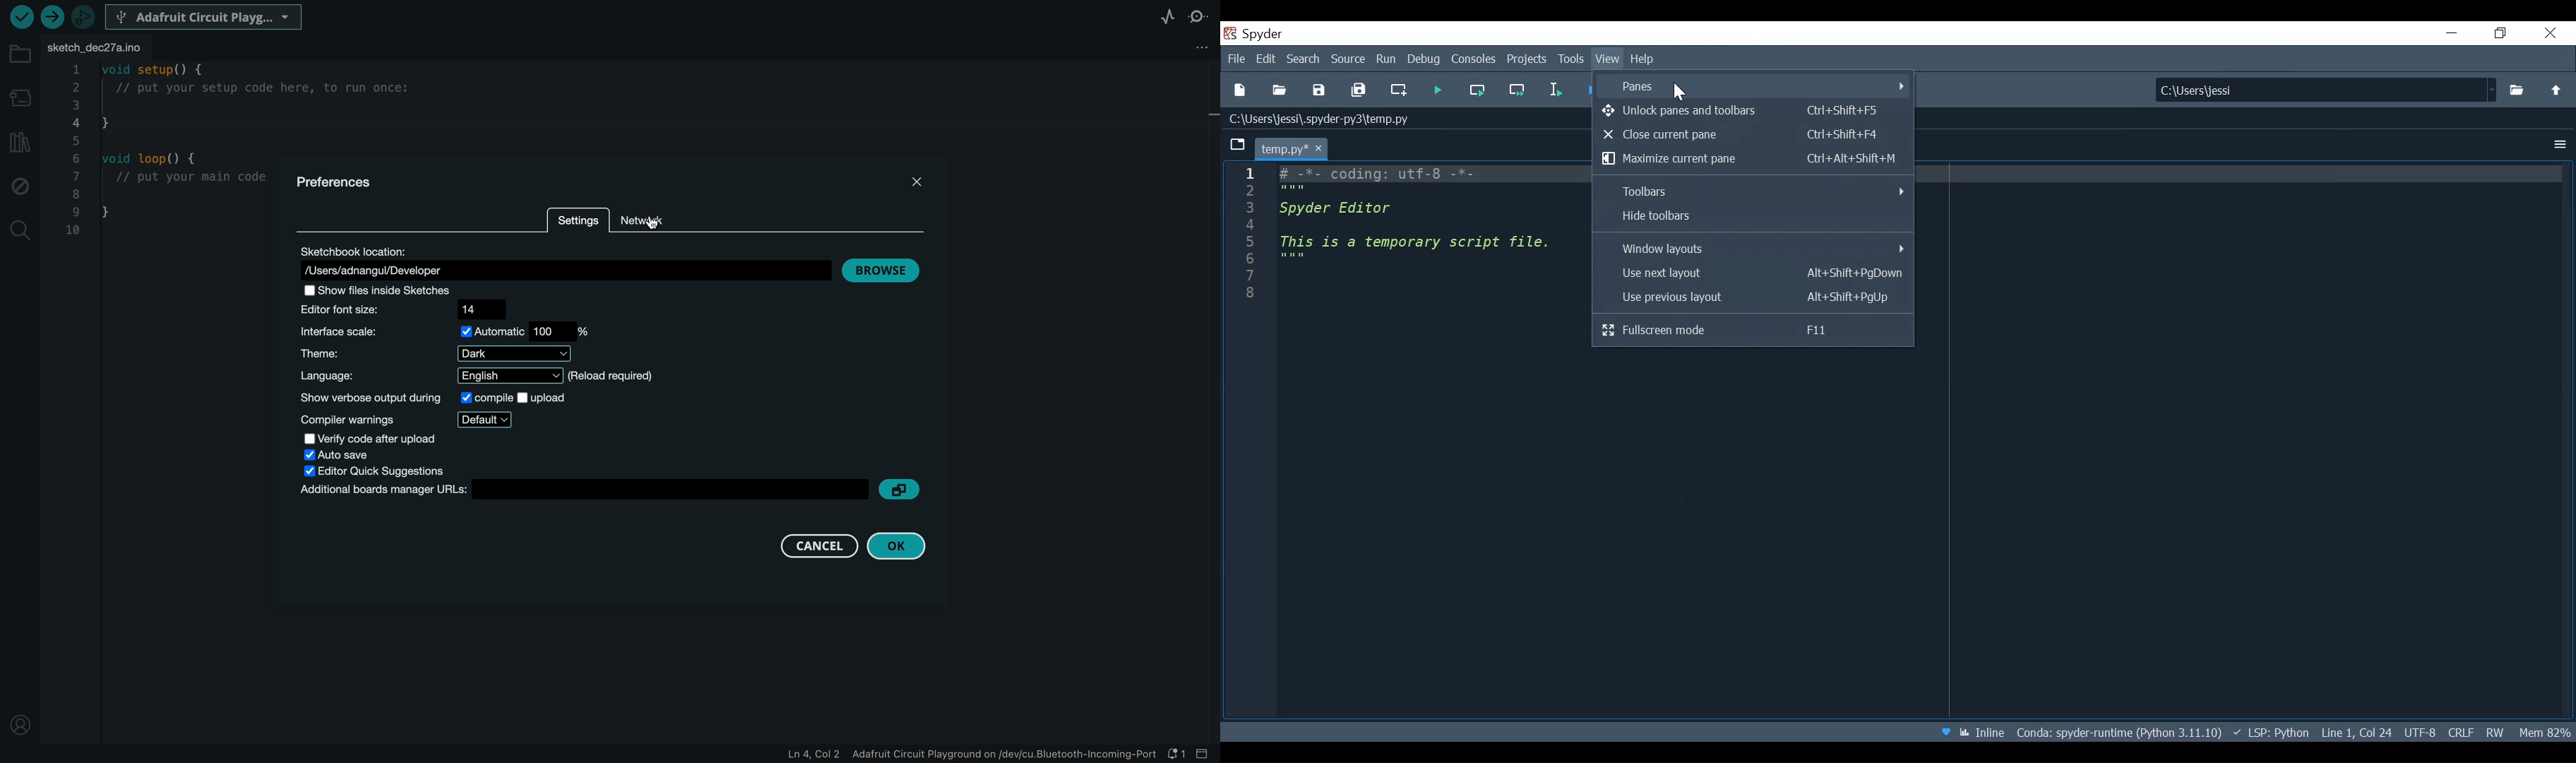 Image resolution: width=2576 pixels, height=784 pixels. Describe the element at coordinates (1751, 273) in the screenshot. I see `Use next layout` at that location.